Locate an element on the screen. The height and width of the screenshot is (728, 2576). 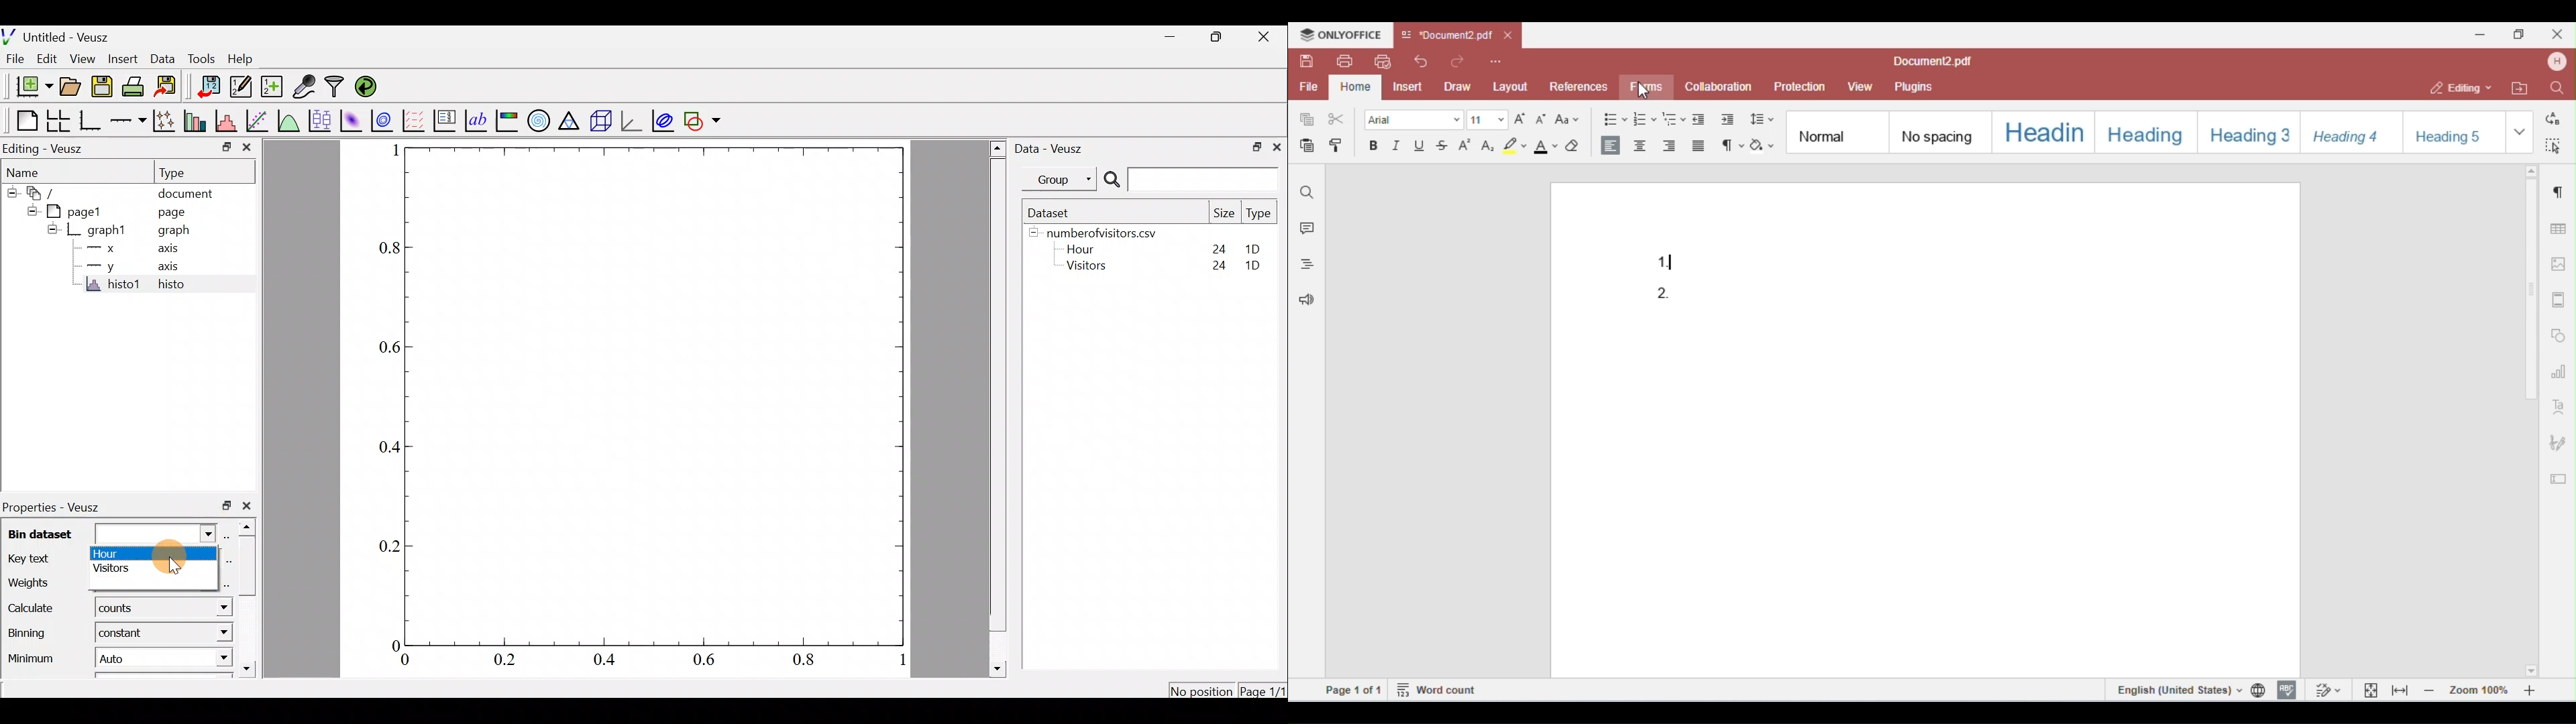
axis is located at coordinates (166, 251).